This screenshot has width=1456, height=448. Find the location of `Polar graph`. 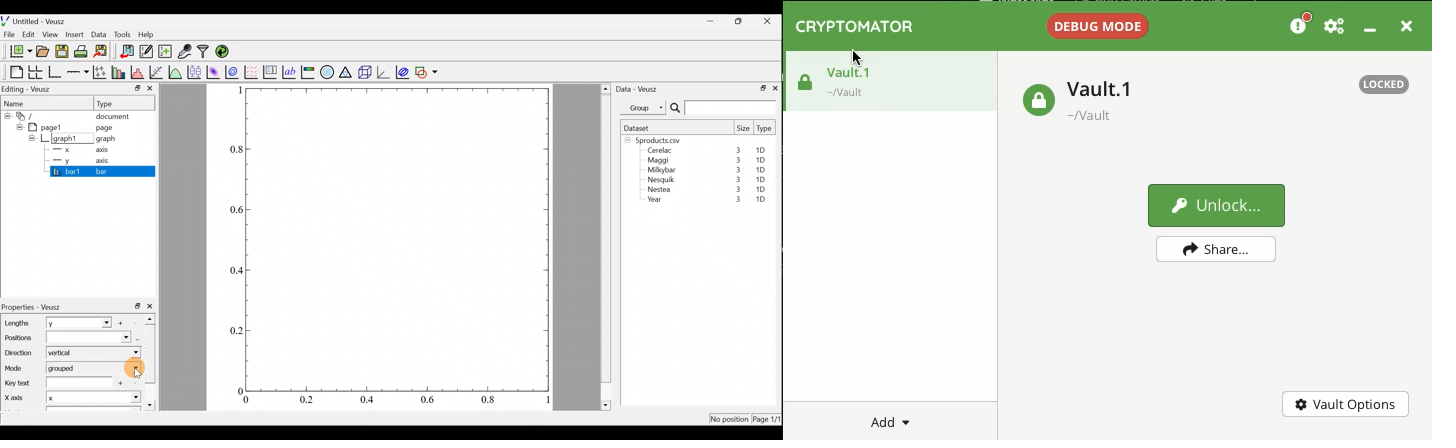

Polar graph is located at coordinates (326, 71).